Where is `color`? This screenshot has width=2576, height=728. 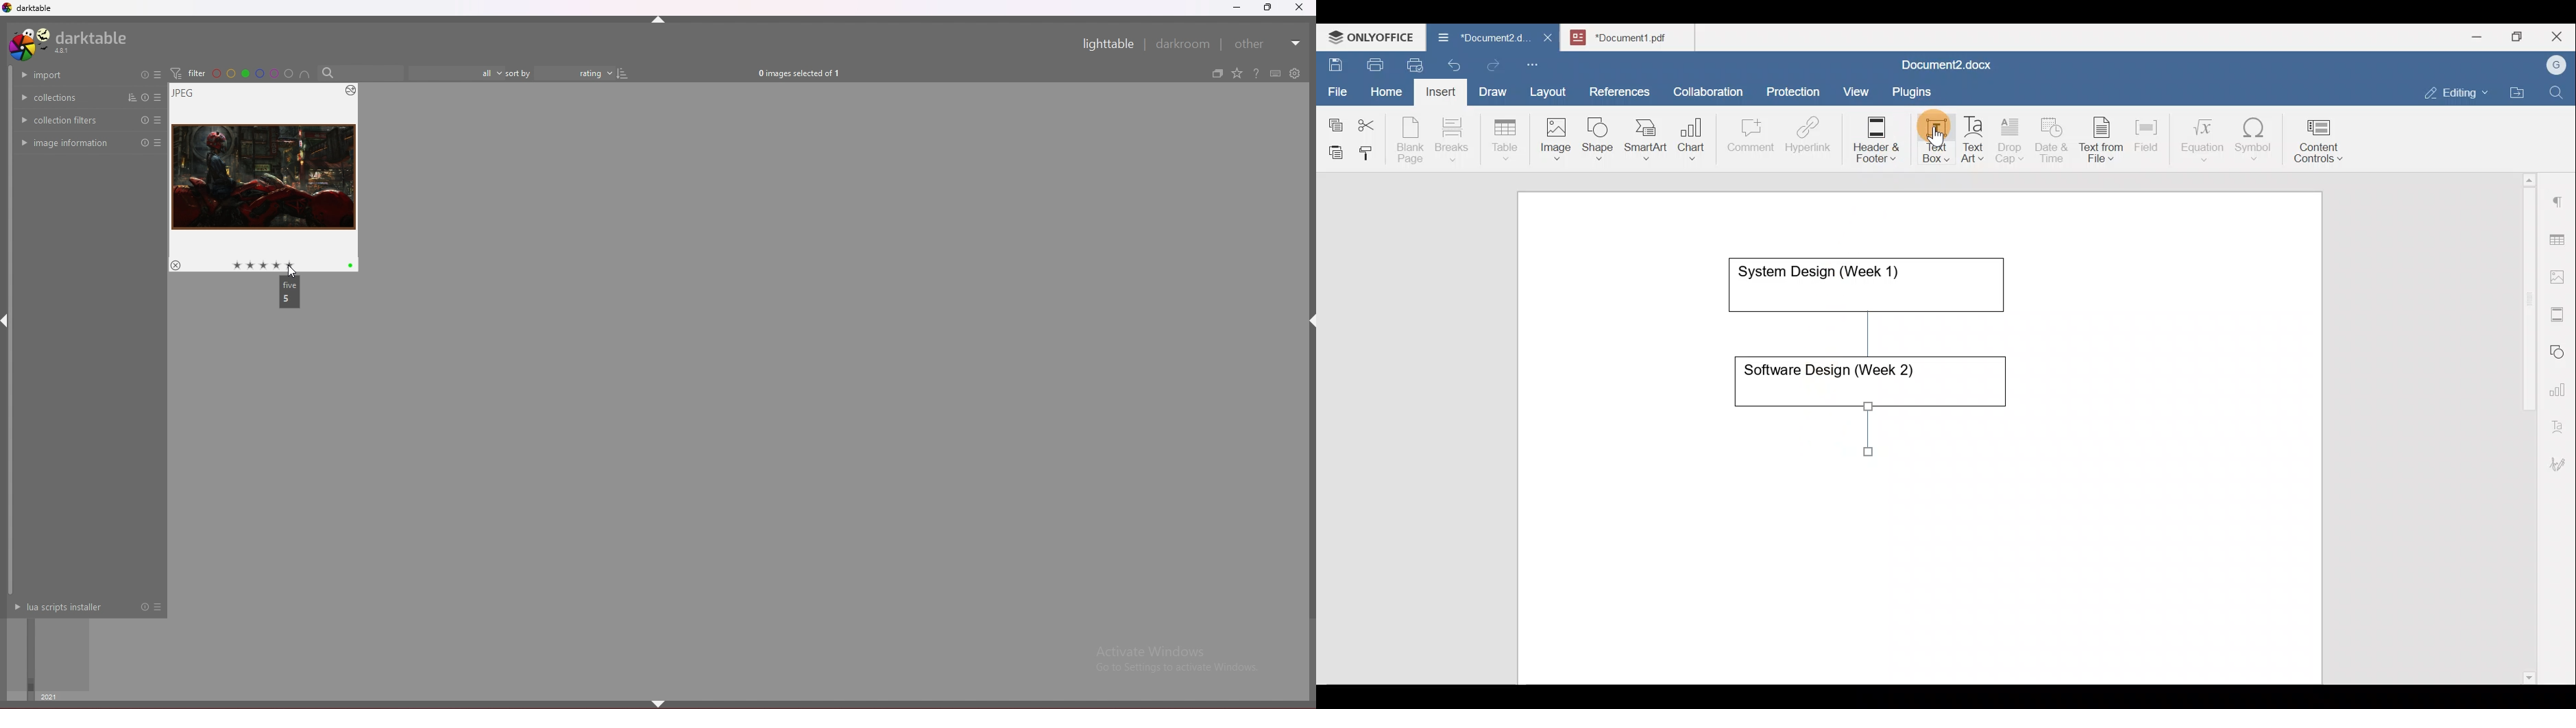
color is located at coordinates (351, 265).